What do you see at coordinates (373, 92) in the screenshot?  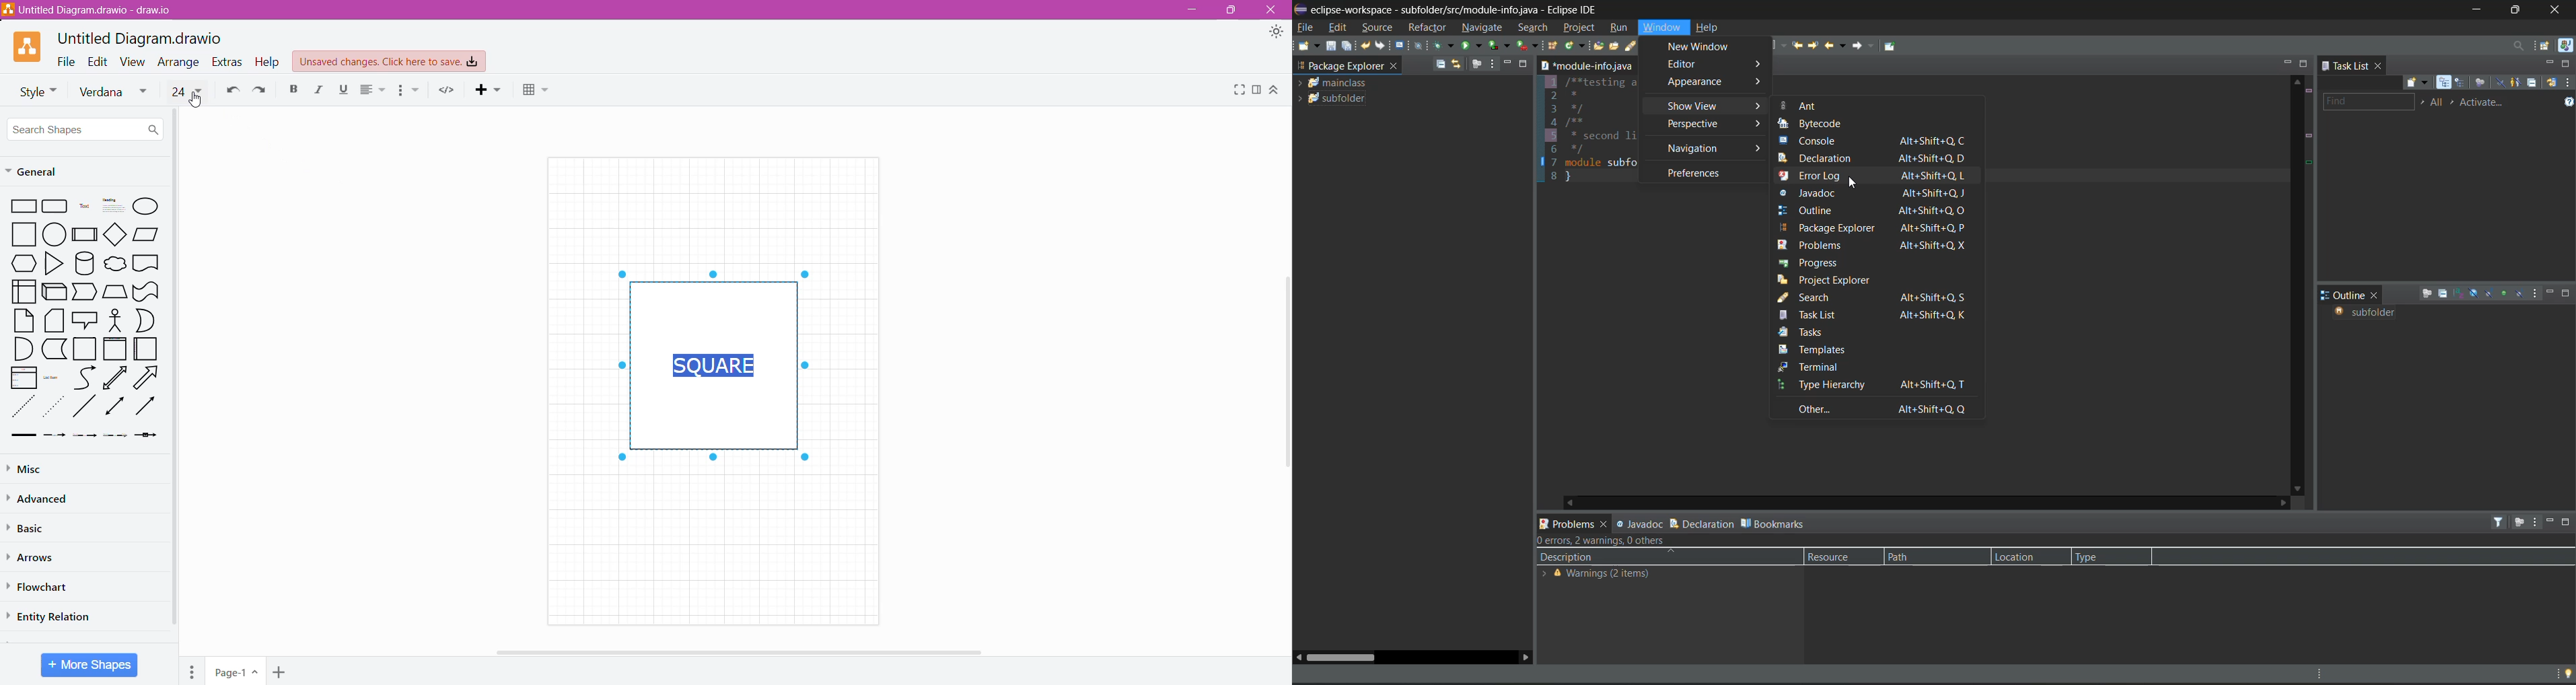 I see `Alignment` at bounding box center [373, 92].